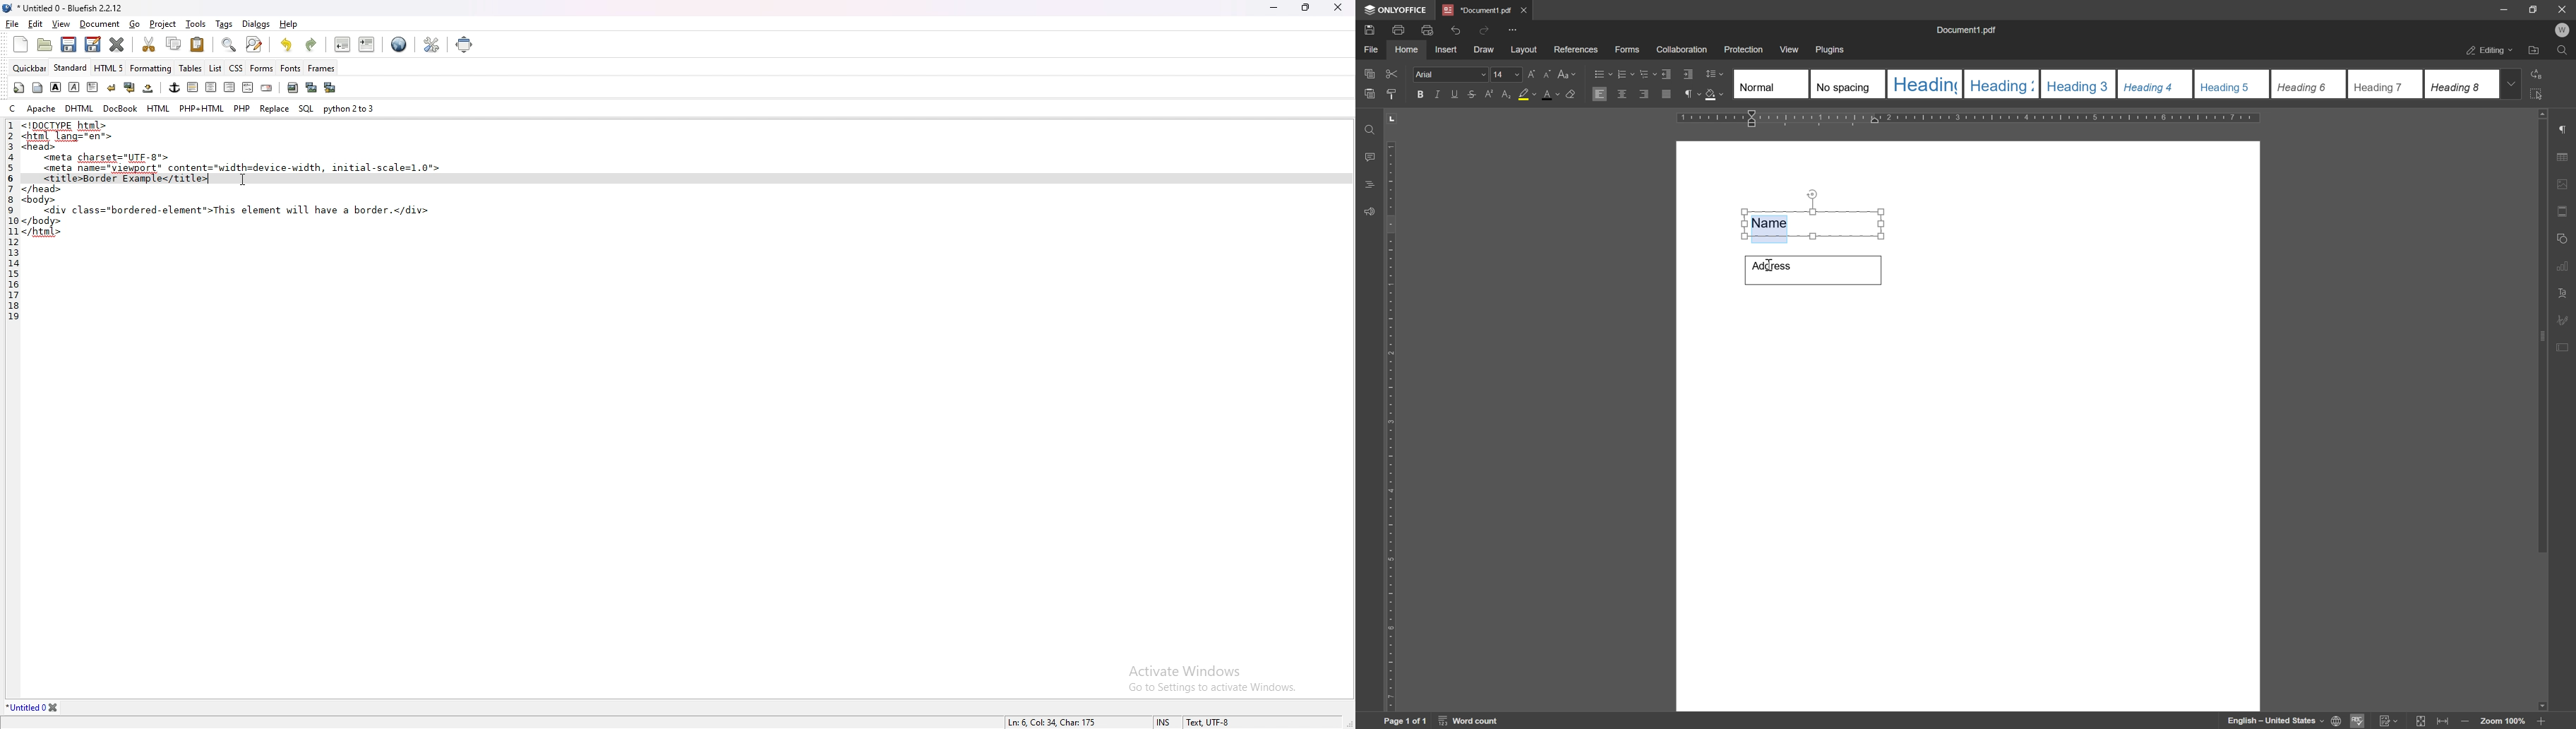 Image resolution: width=2576 pixels, height=756 pixels. Describe the element at coordinates (306, 109) in the screenshot. I see `sql` at that location.